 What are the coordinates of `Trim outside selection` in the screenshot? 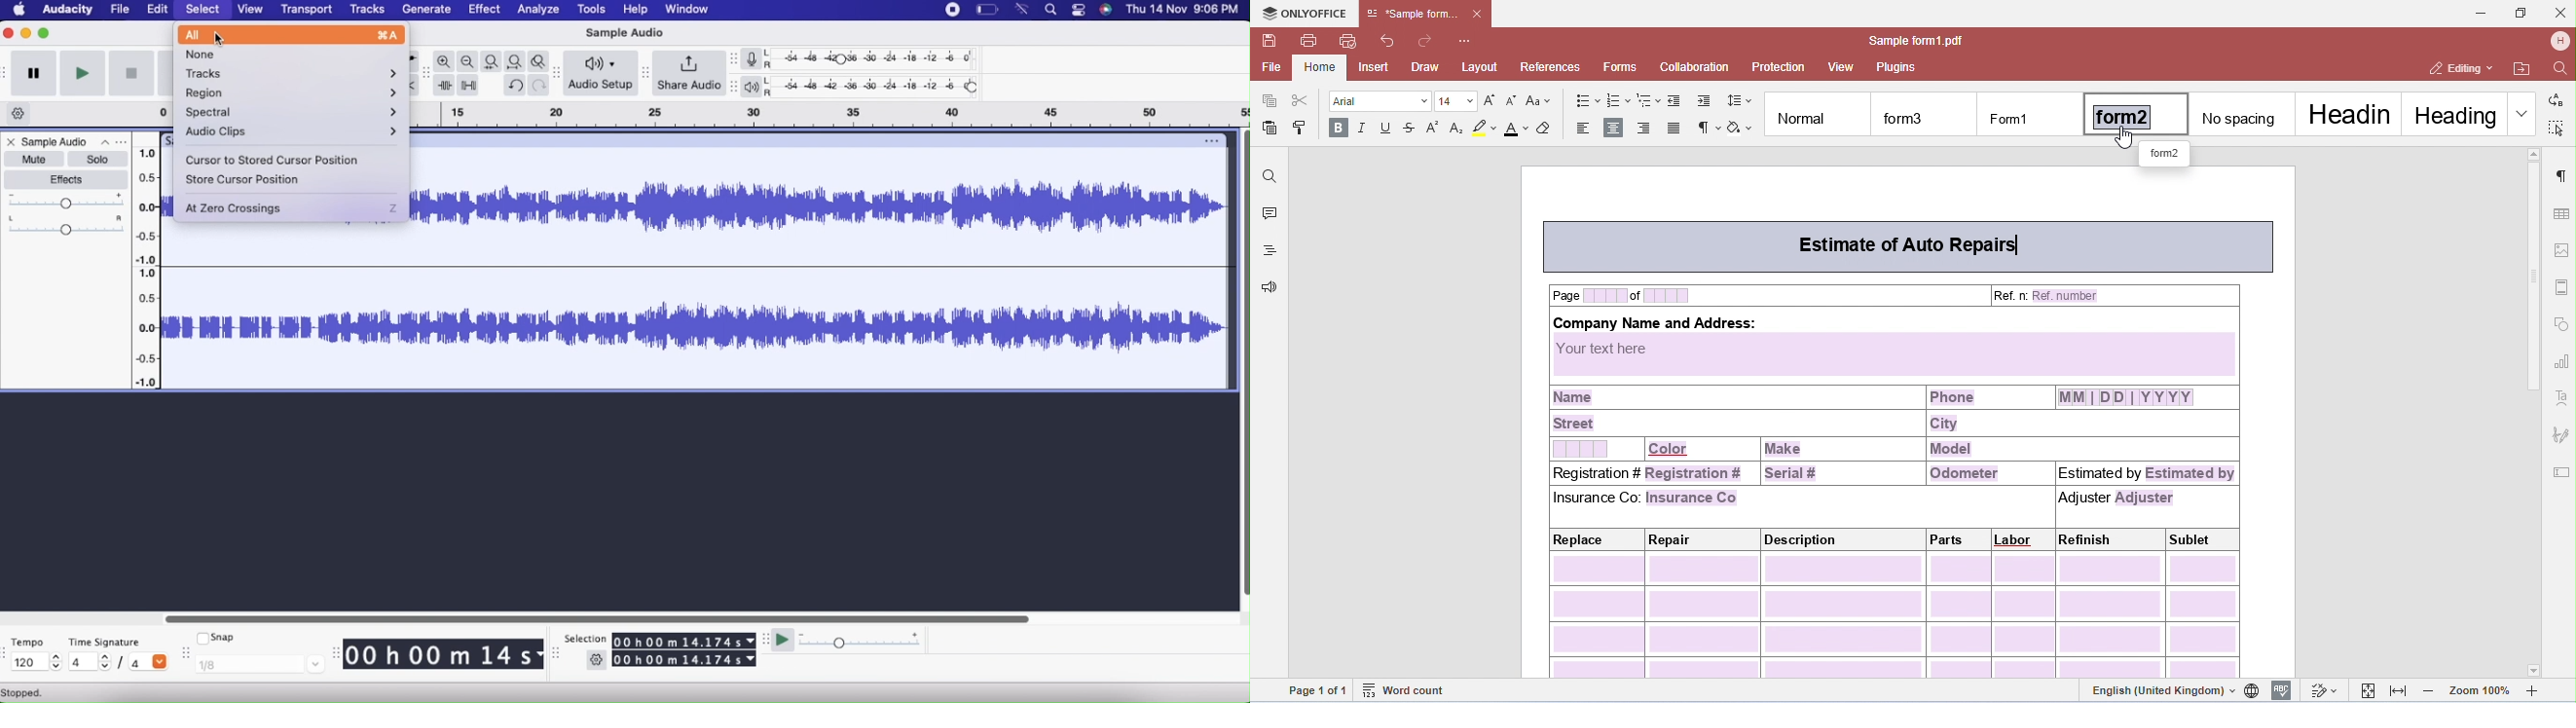 It's located at (445, 84).